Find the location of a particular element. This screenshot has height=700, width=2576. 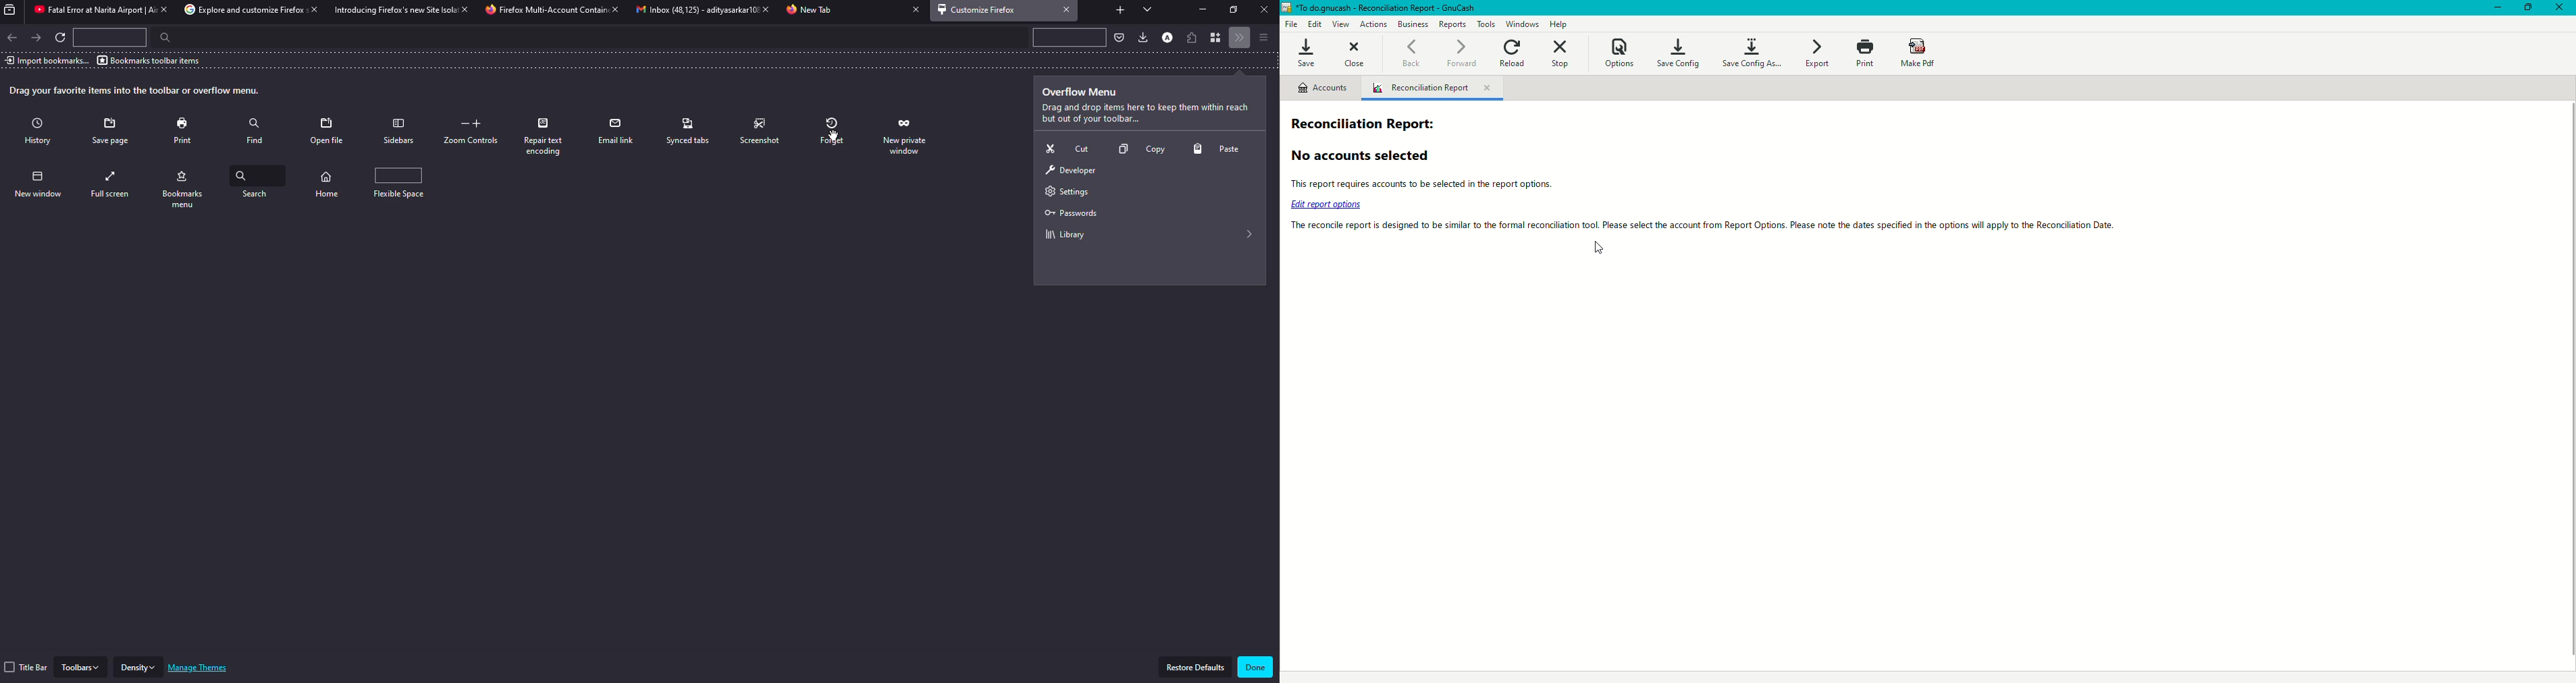

tab is located at coordinates (88, 11).